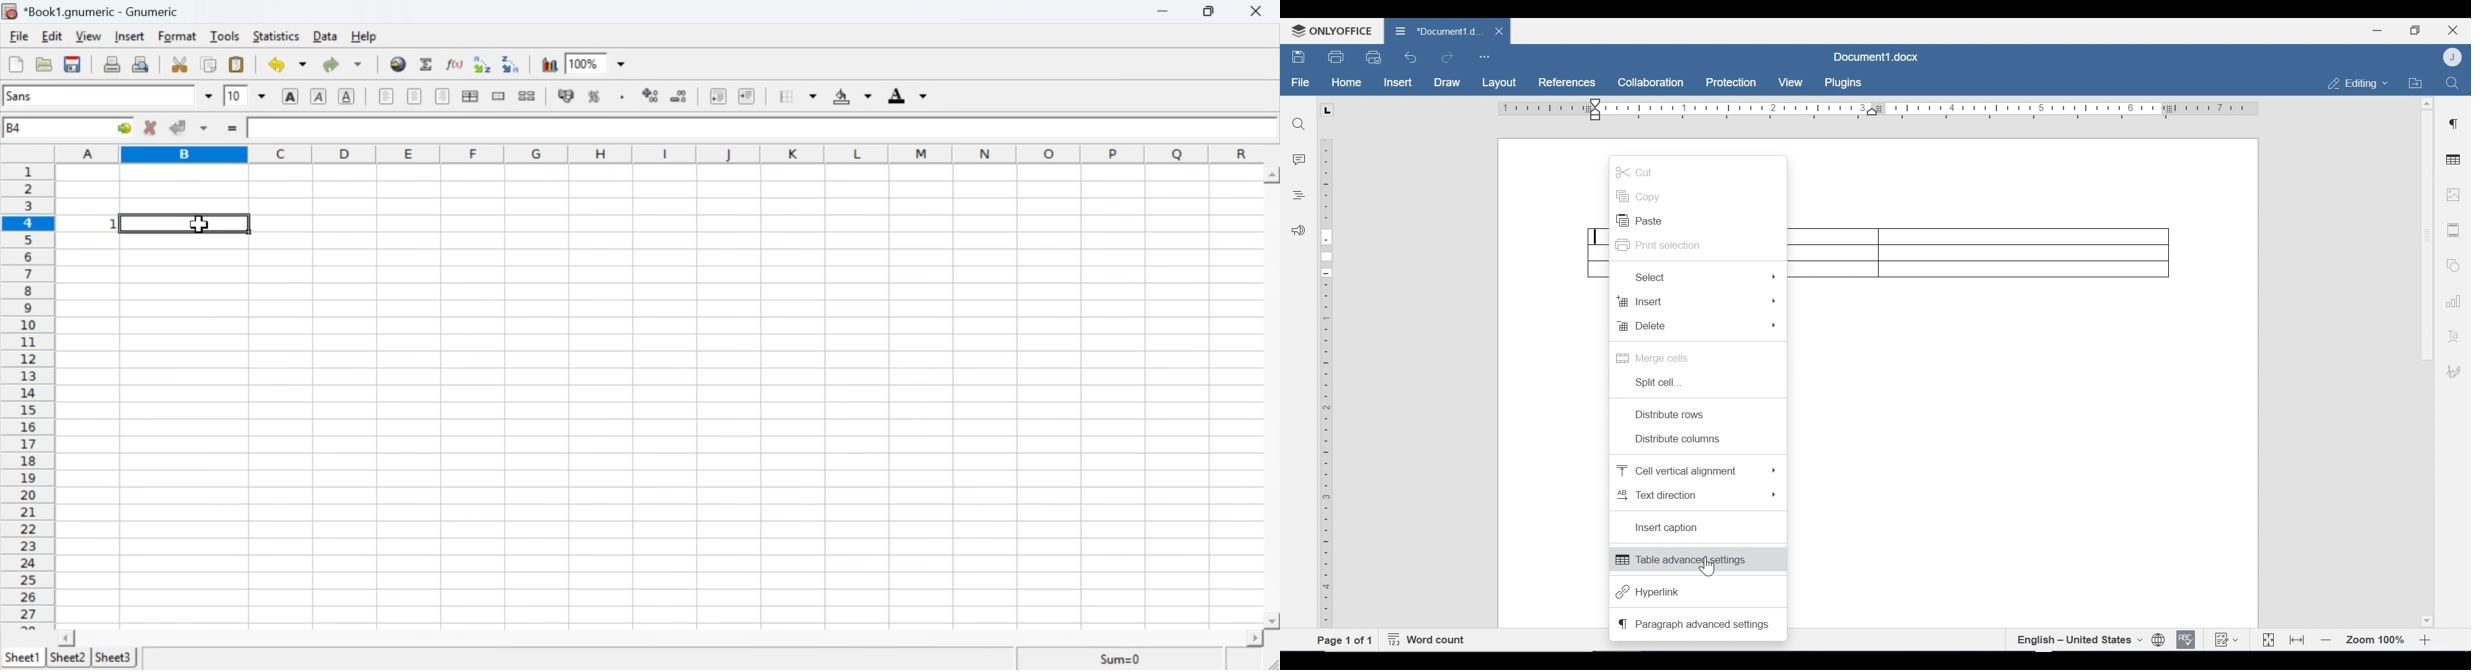 The width and height of the screenshot is (2492, 672). I want to click on Table Settings, so click(2454, 161).